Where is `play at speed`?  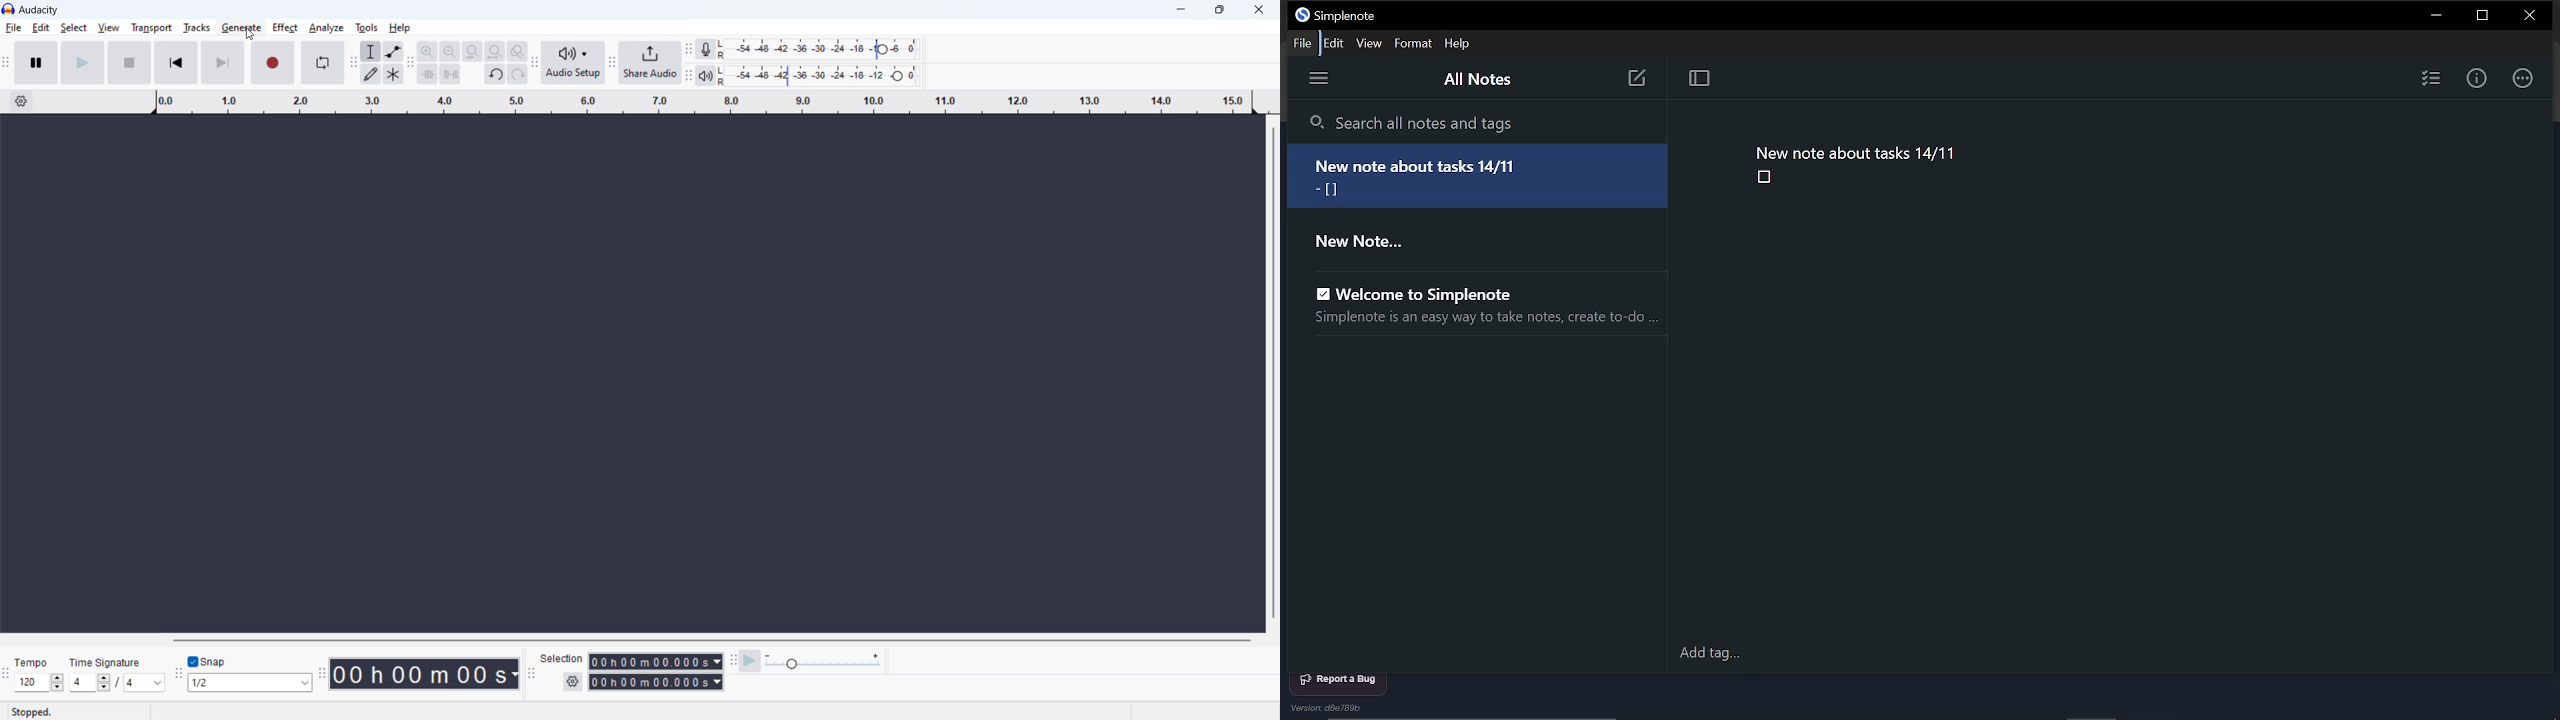
play at speed is located at coordinates (751, 661).